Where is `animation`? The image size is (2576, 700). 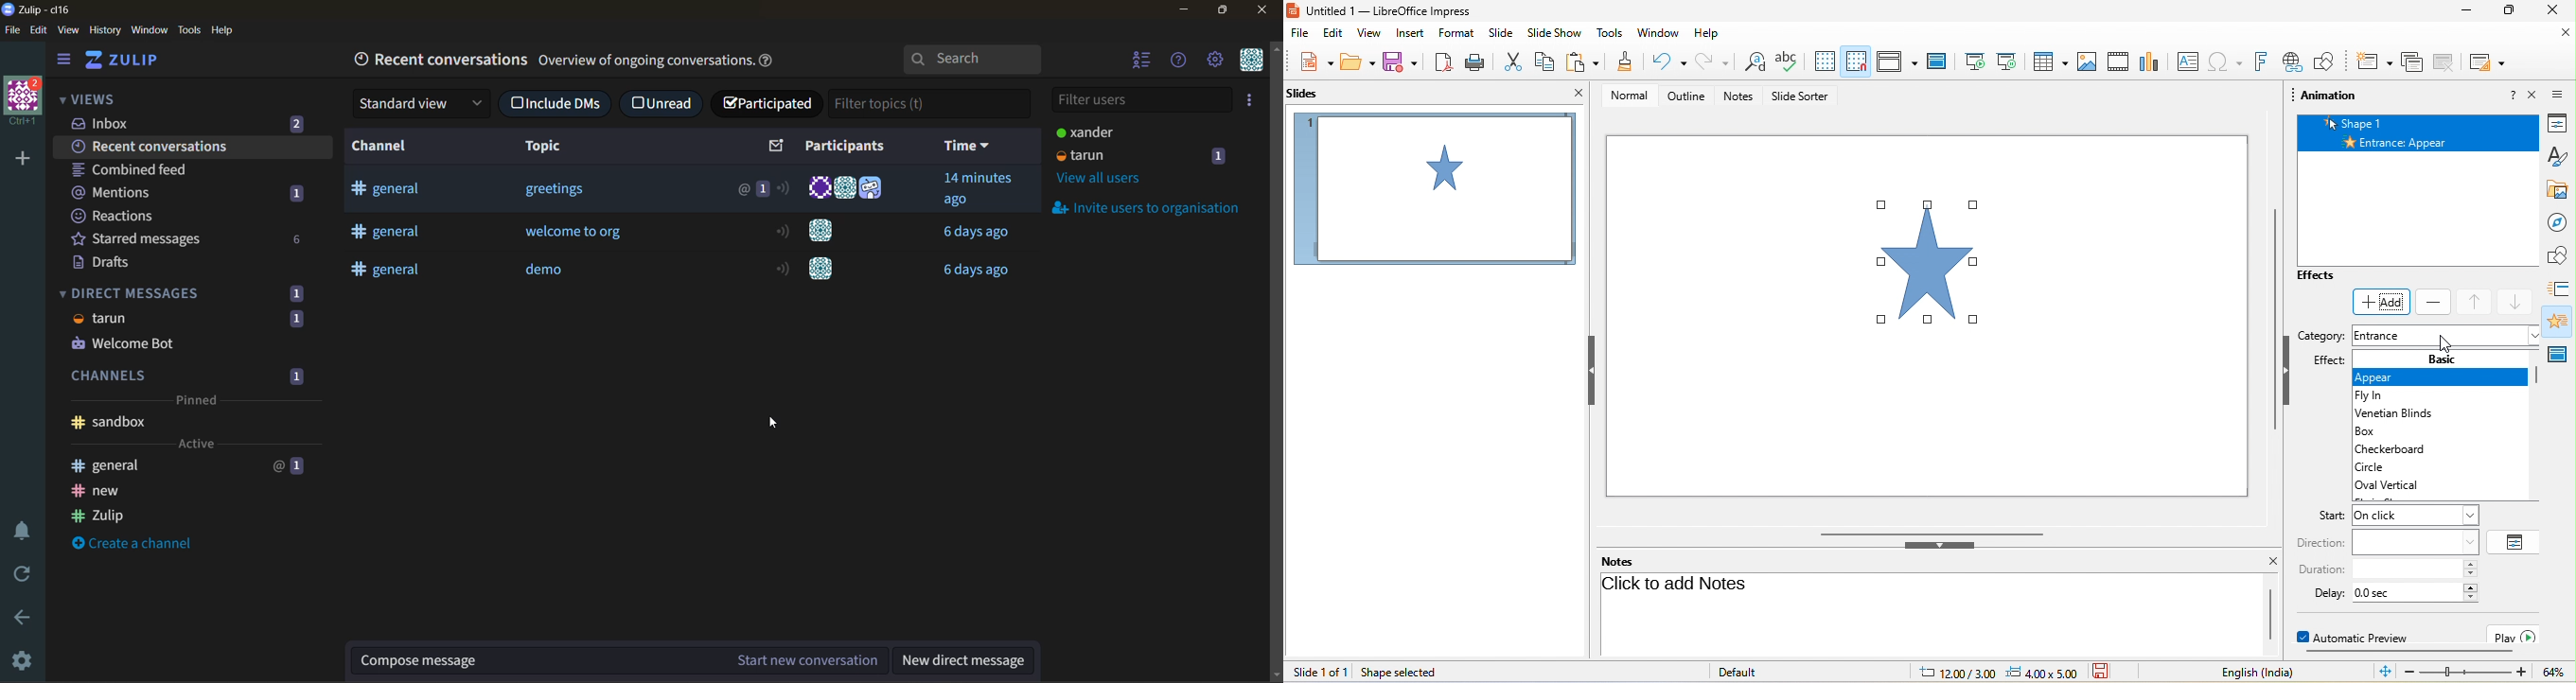
animation is located at coordinates (2329, 97).